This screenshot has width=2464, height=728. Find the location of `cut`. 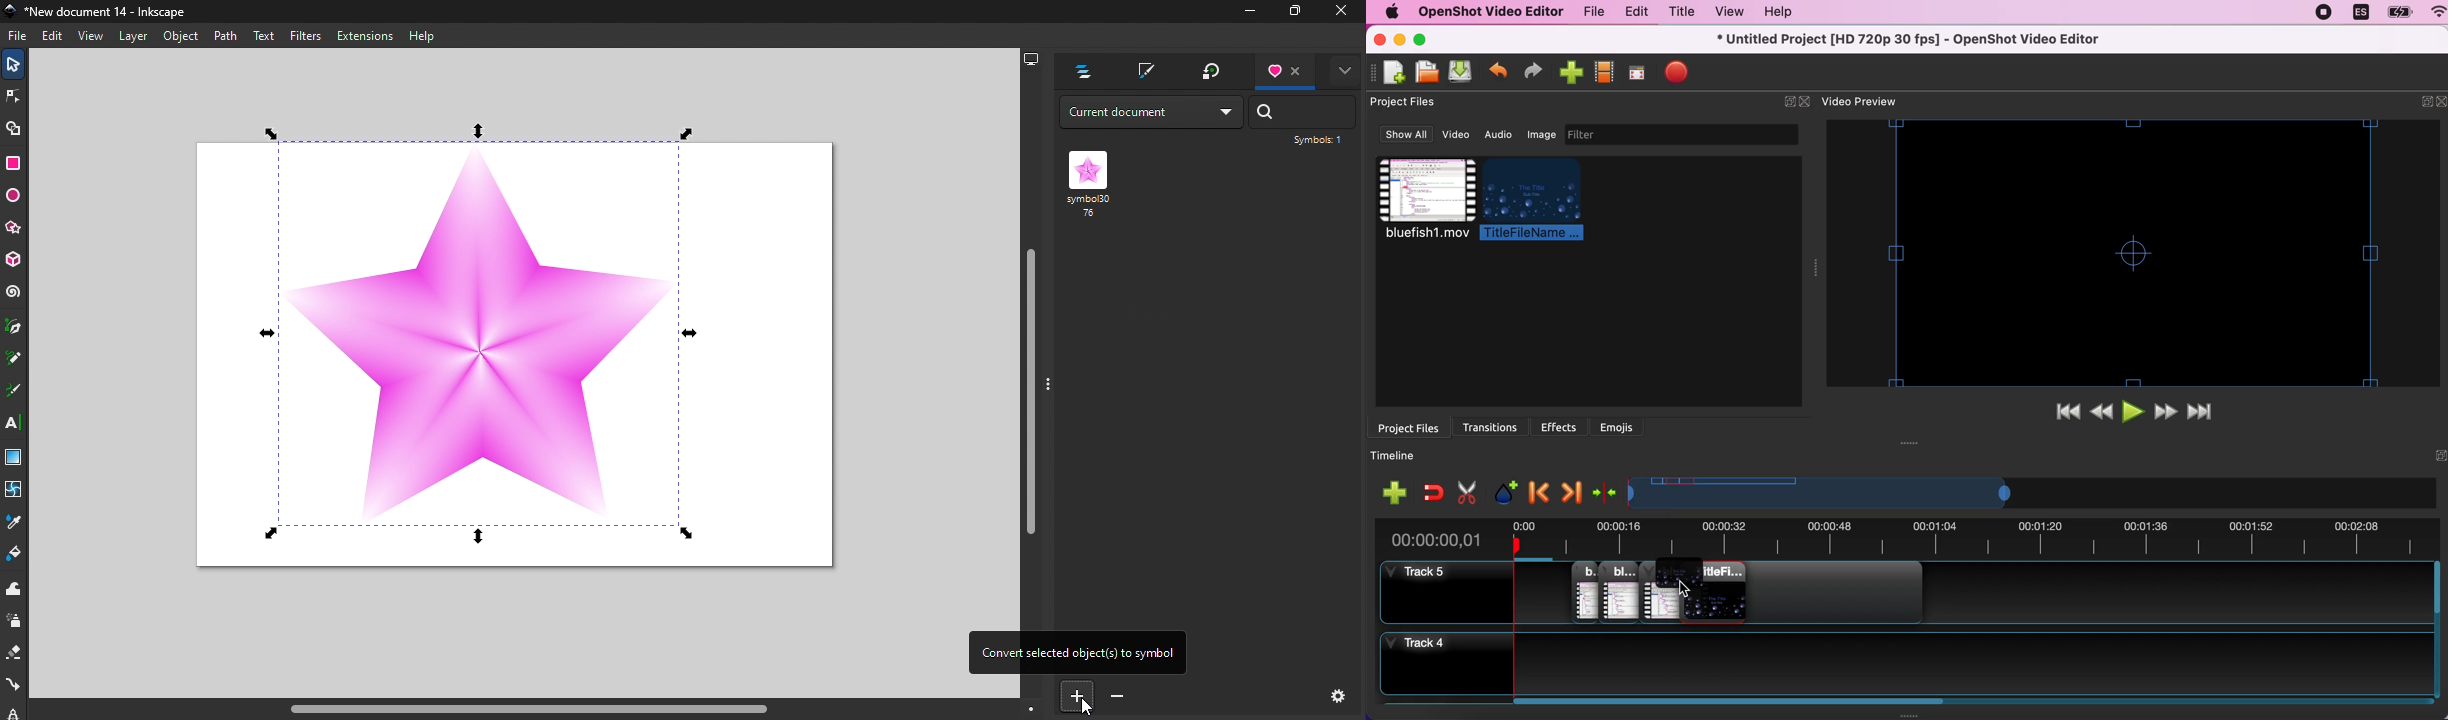

cut is located at coordinates (1467, 491).